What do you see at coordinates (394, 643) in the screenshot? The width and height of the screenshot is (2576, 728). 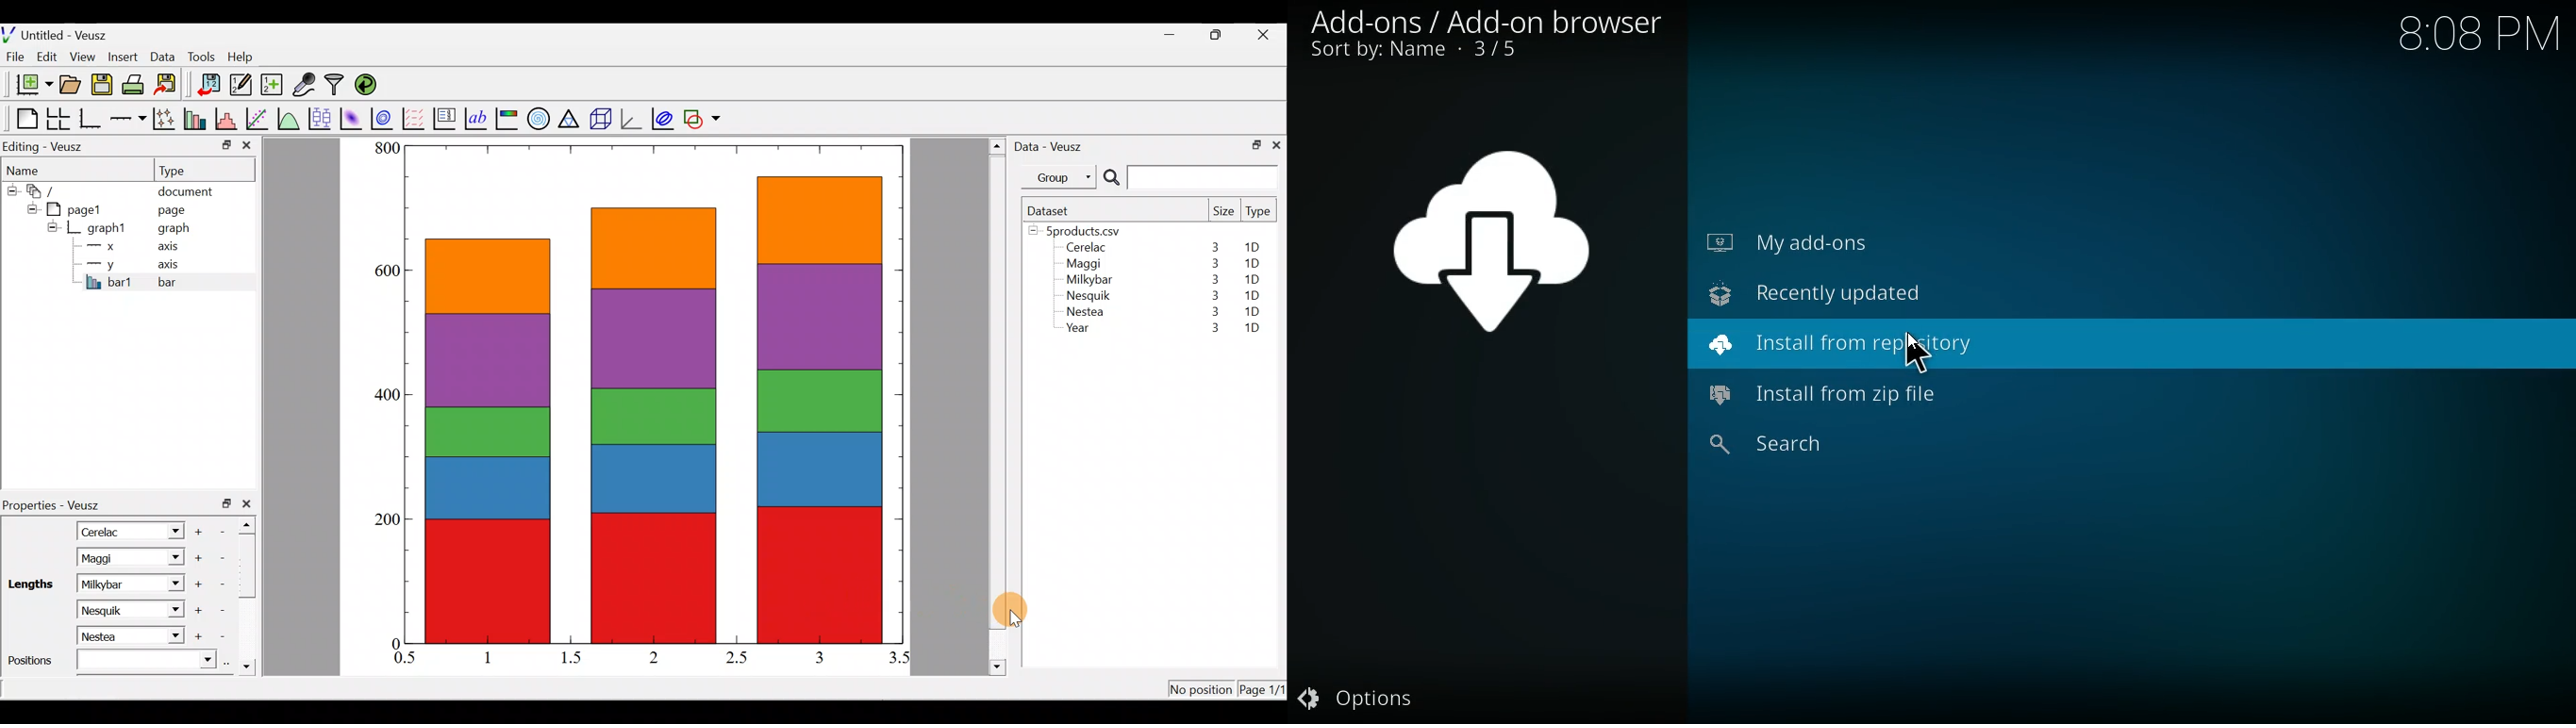 I see `0` at bounding box center [394, 643].